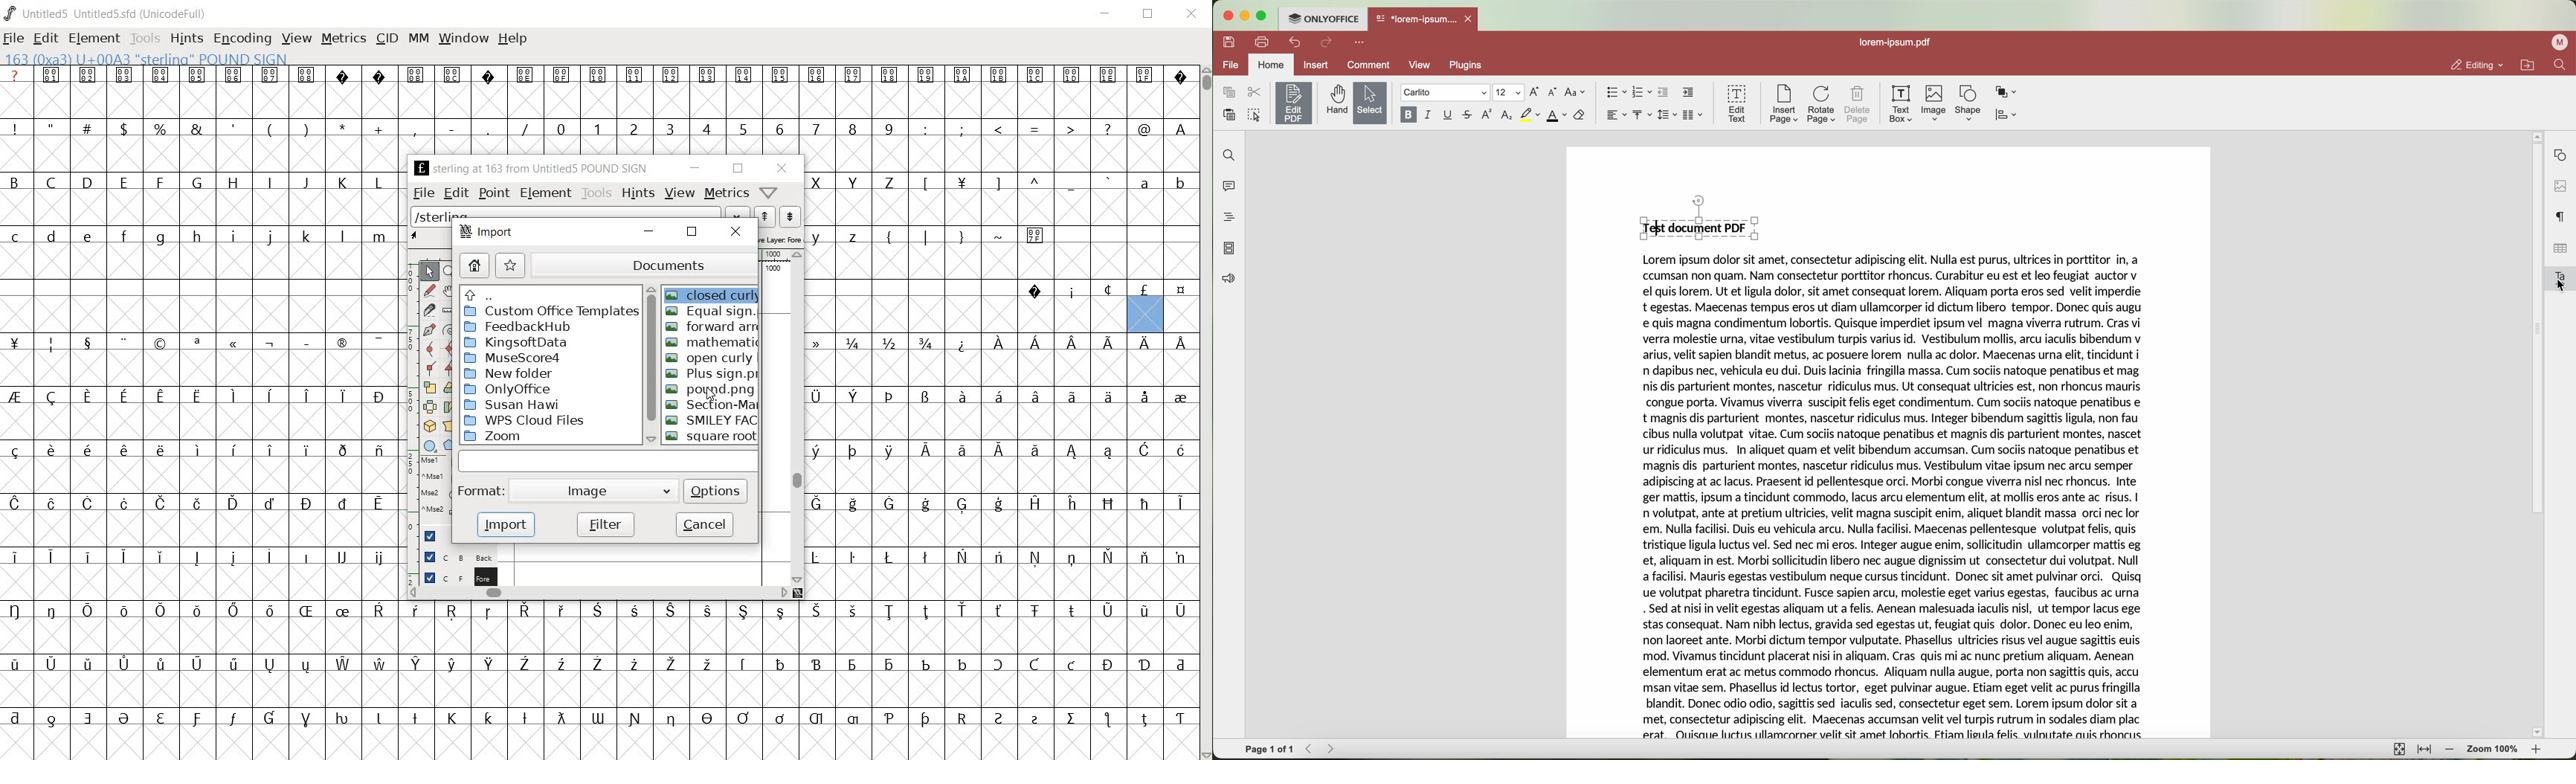 The width and height of the screenshot is (2576, 784). I want to click on Symbol, so click(344, 75).